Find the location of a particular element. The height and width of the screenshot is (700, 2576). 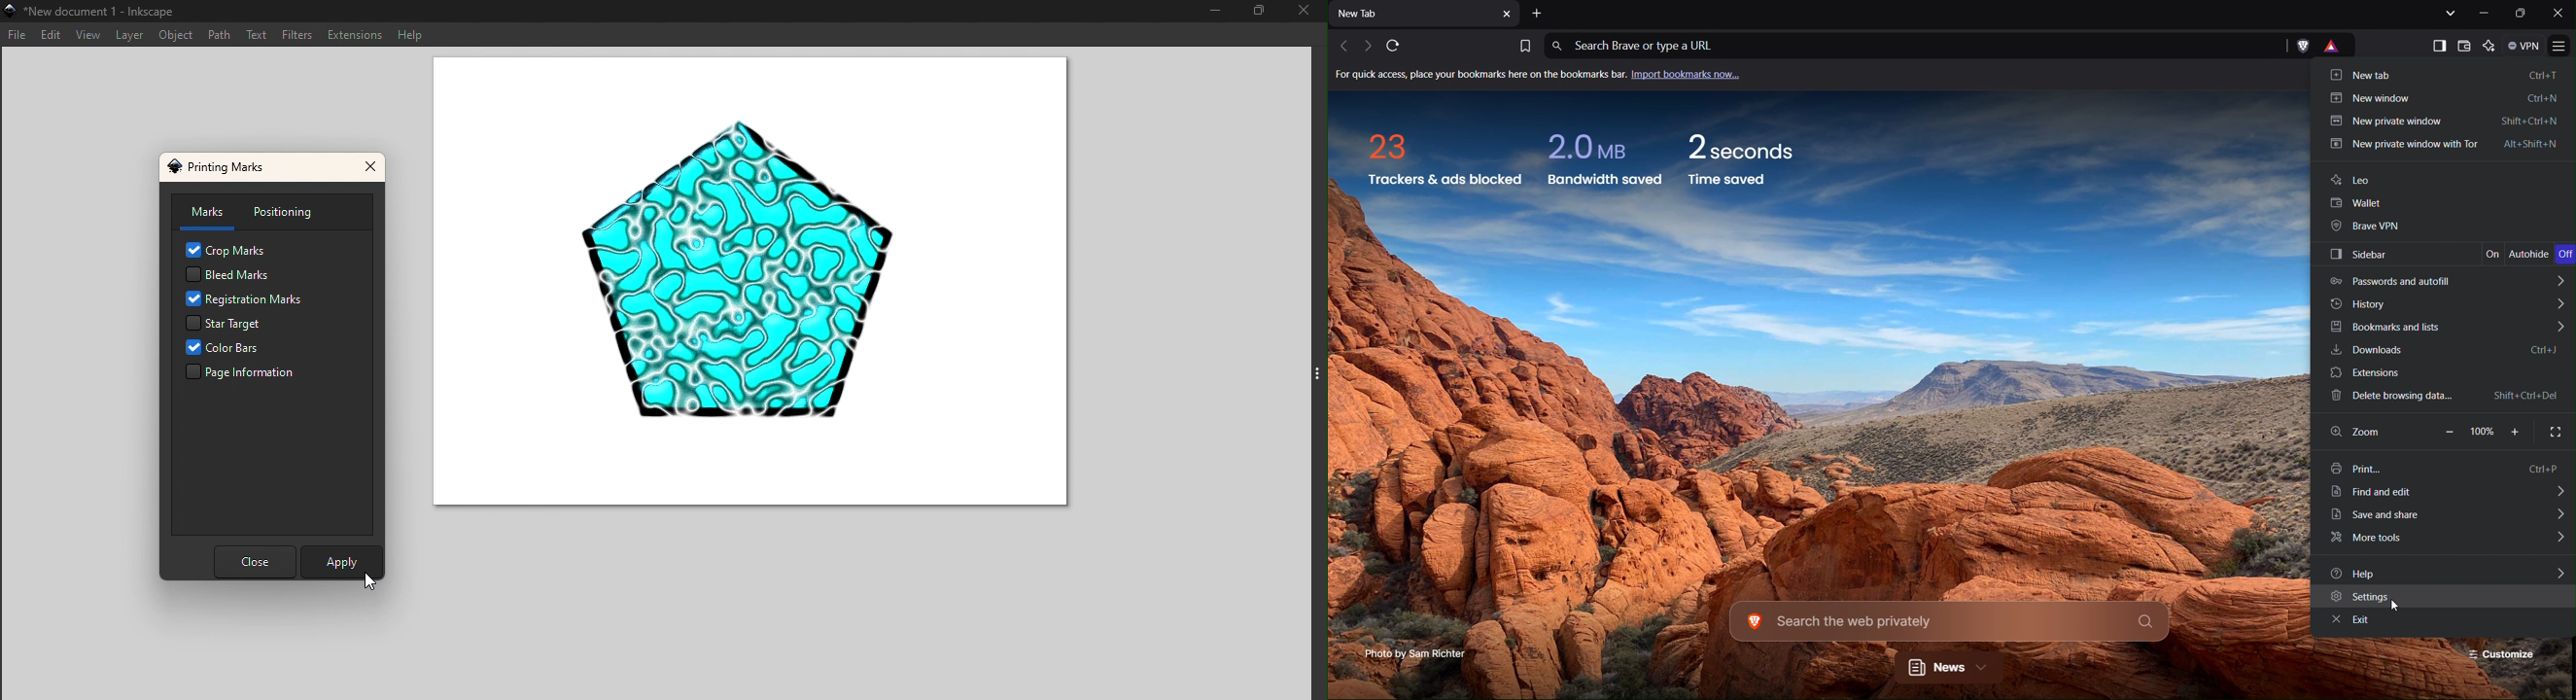

Apply is located at coordinates (337, 559).